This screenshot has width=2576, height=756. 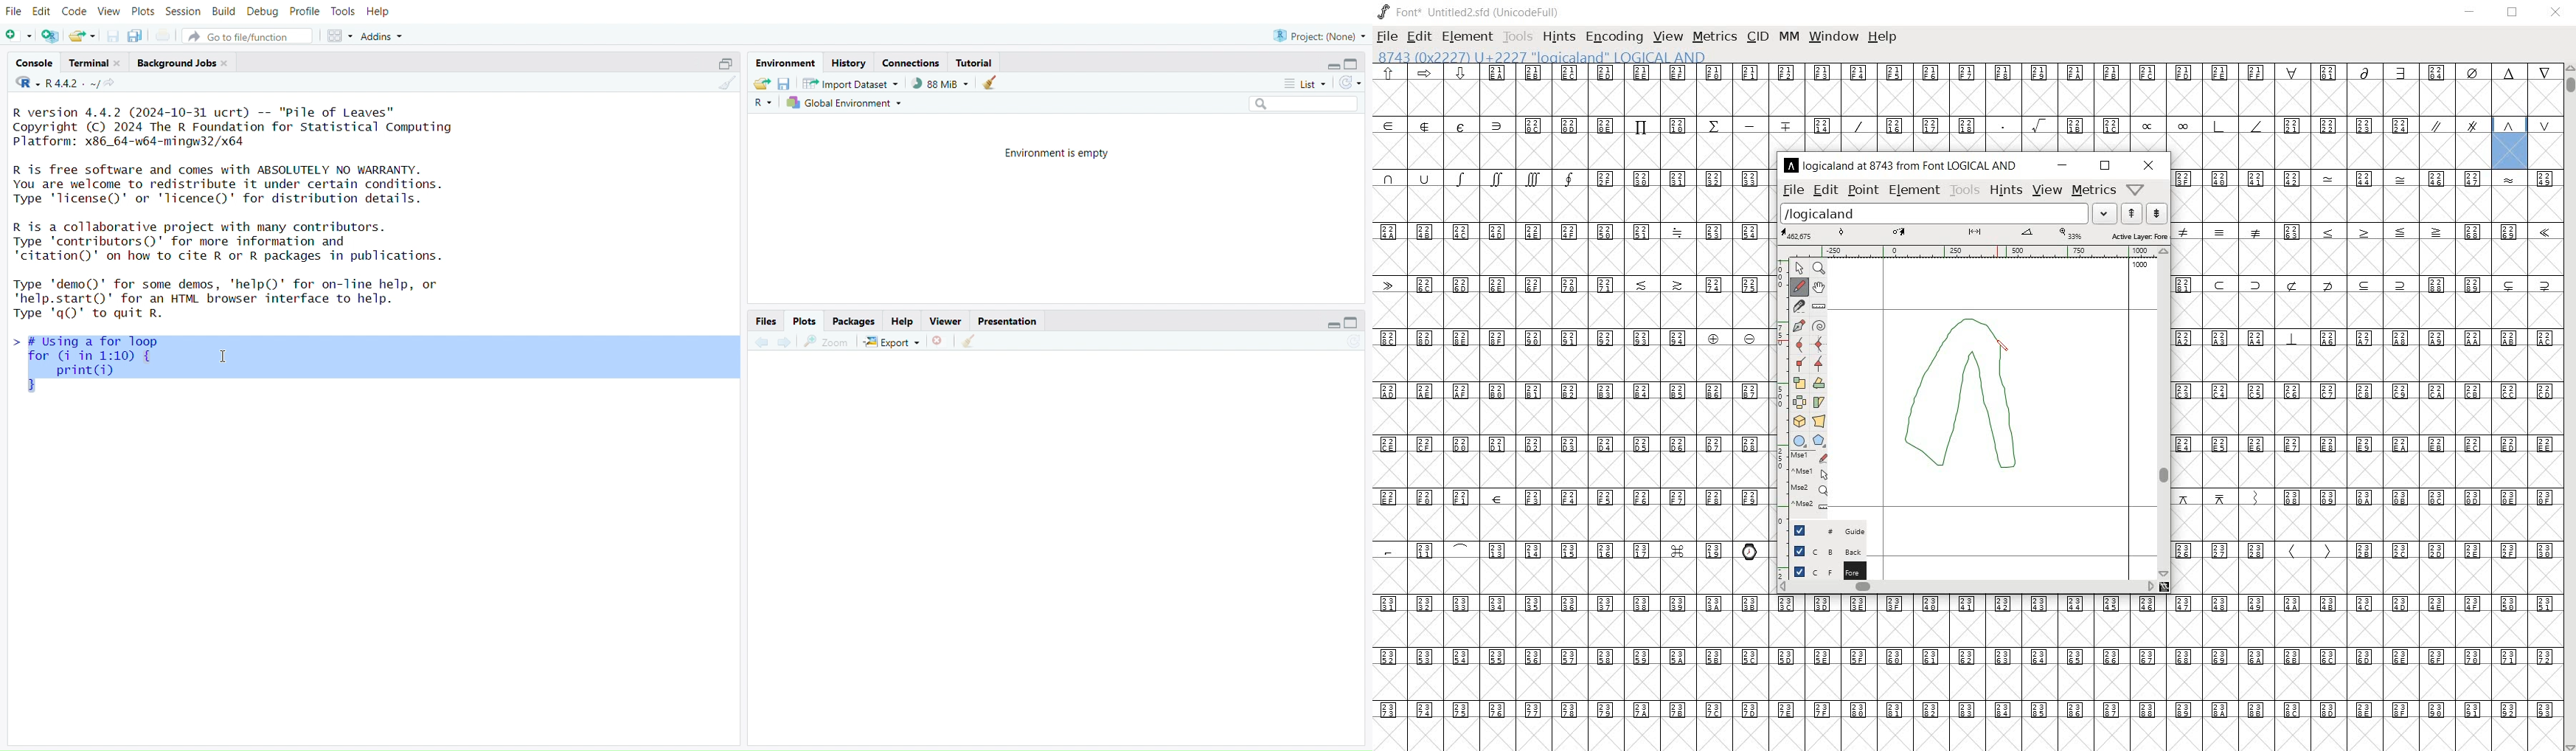 I want to click on open an existing file, so click(x=82, y=36).